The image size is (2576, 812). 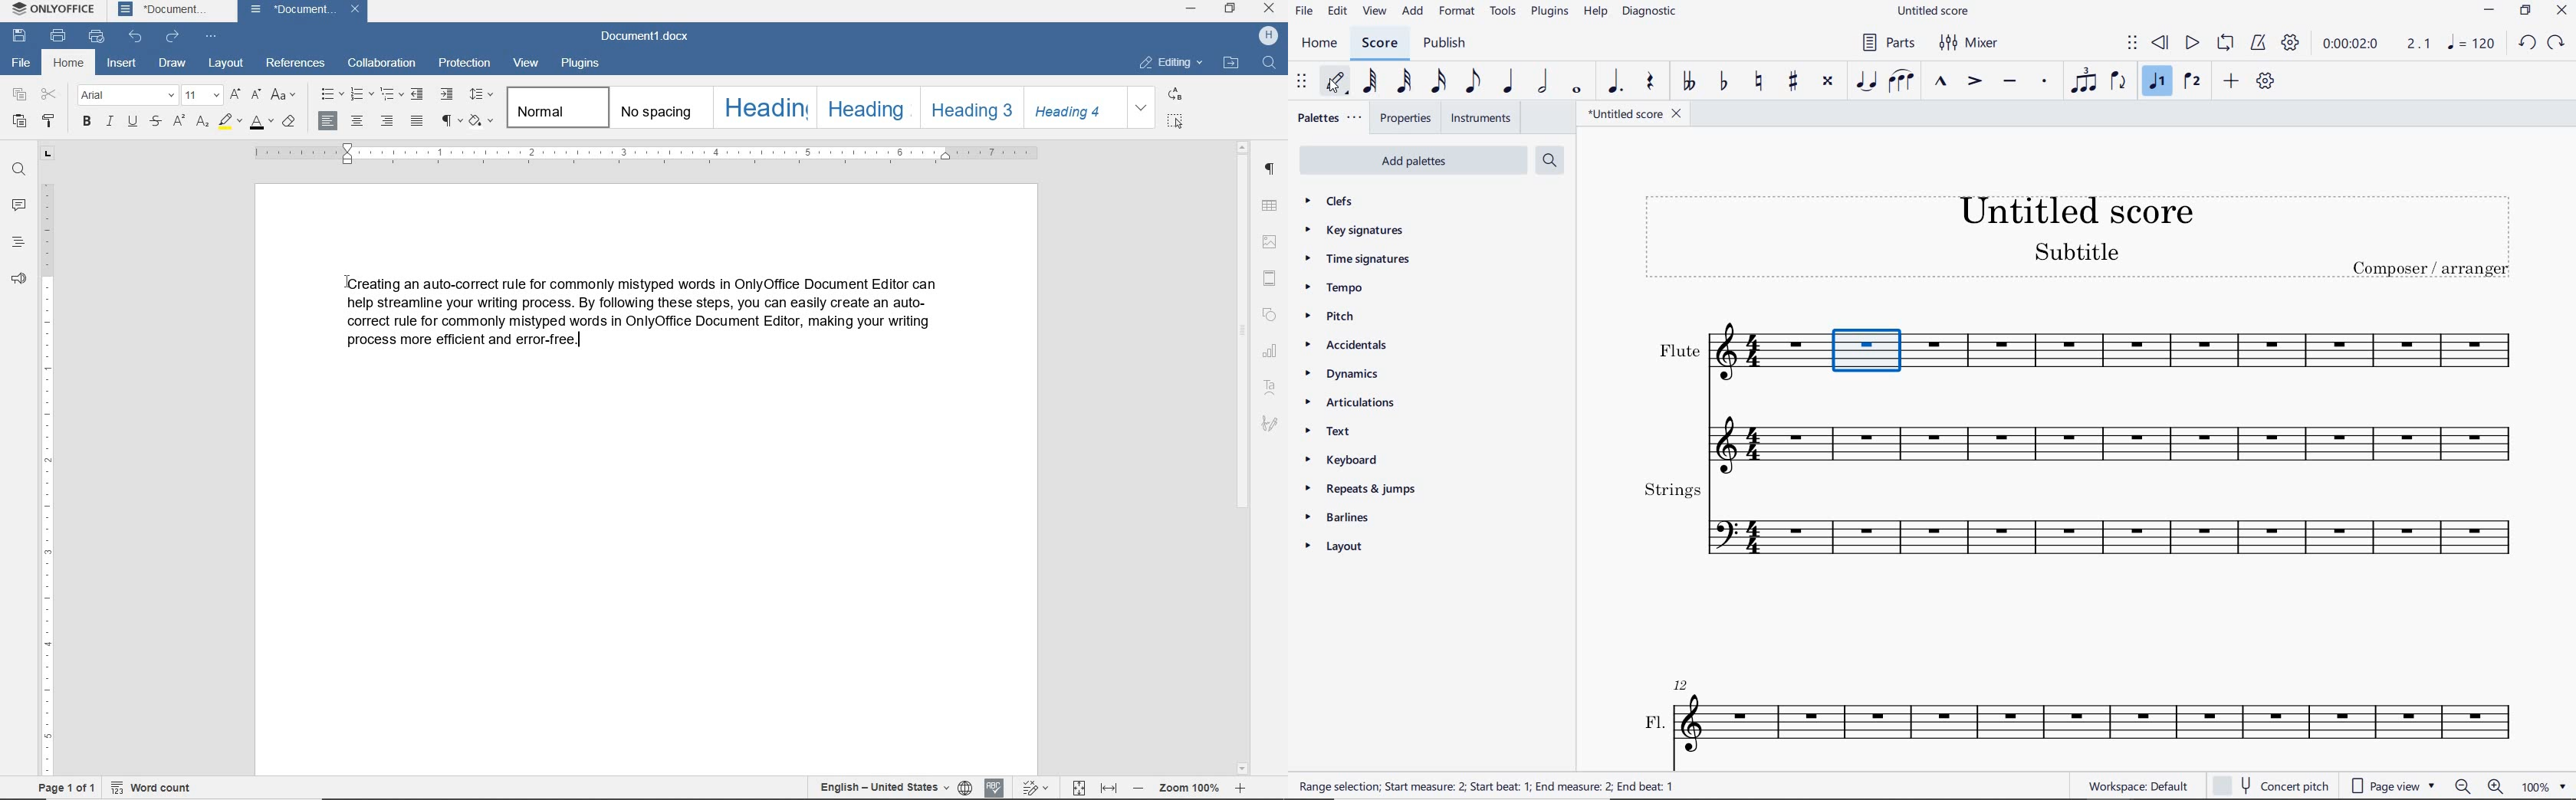 What do you see at coordinates (18, 96) in the screenshot?
I see `copy` at bounding box center [18, 96].